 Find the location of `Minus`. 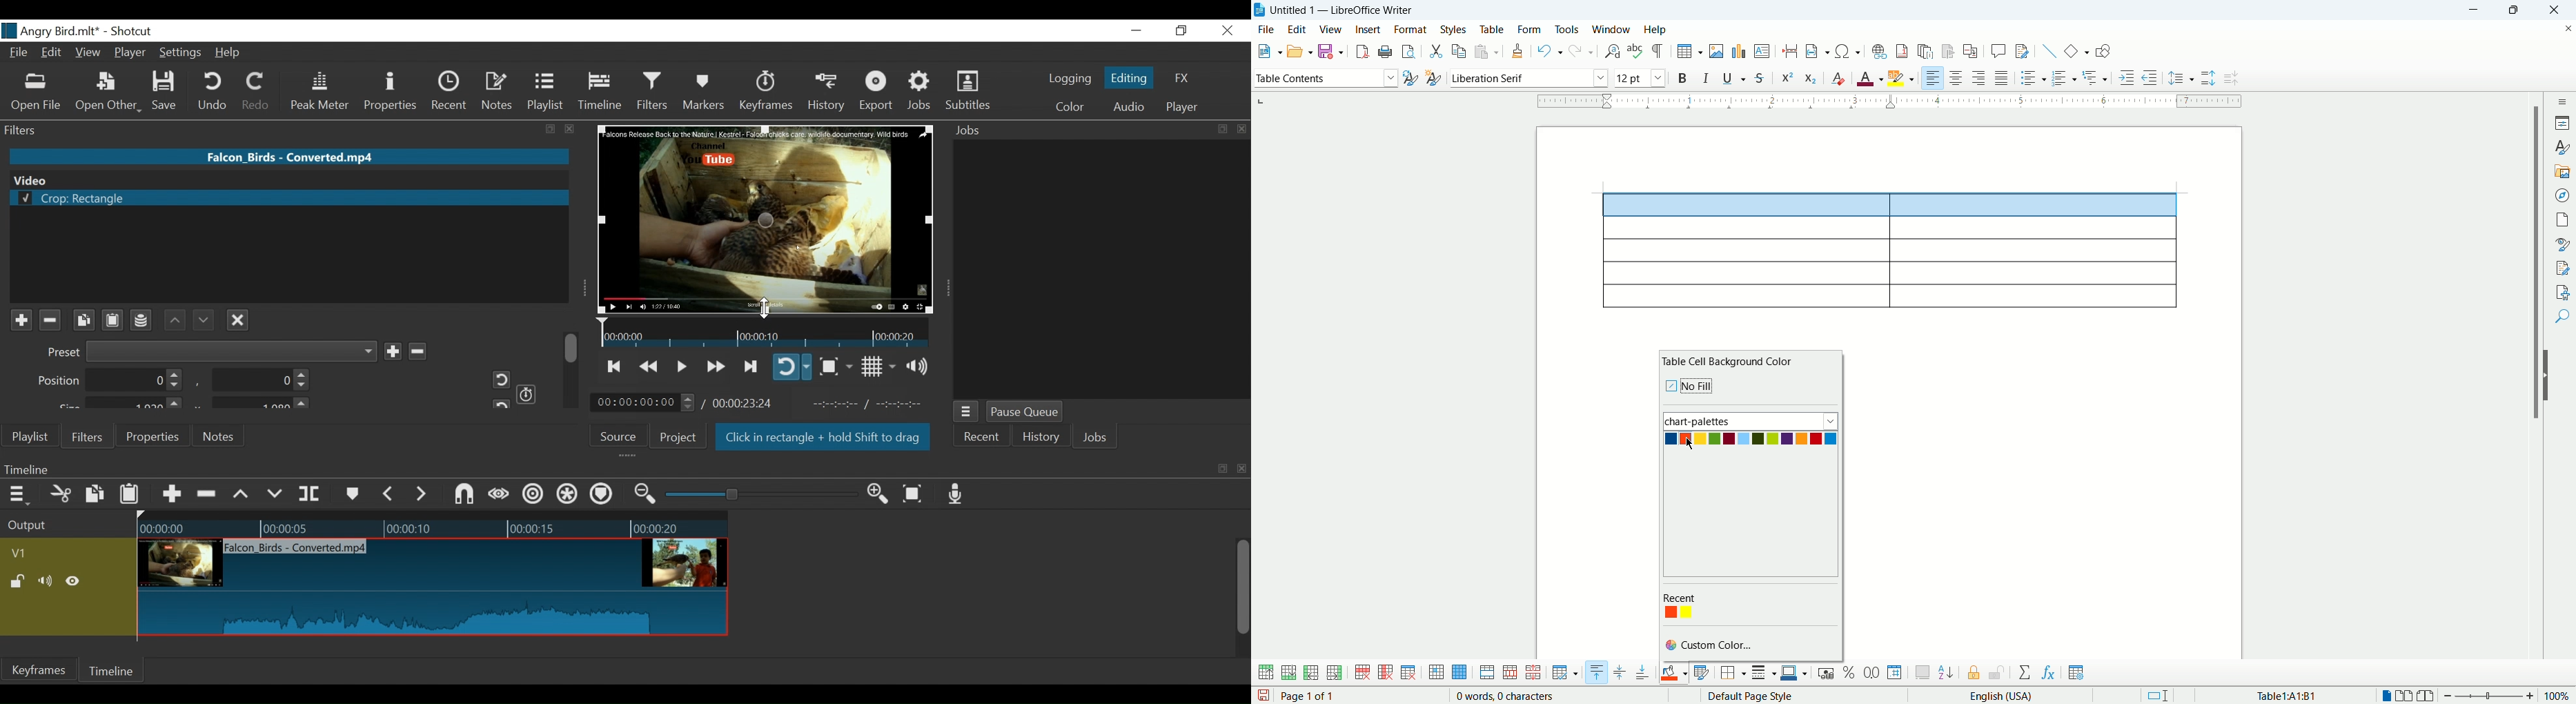

Minus is located at coordinates (416, 349).